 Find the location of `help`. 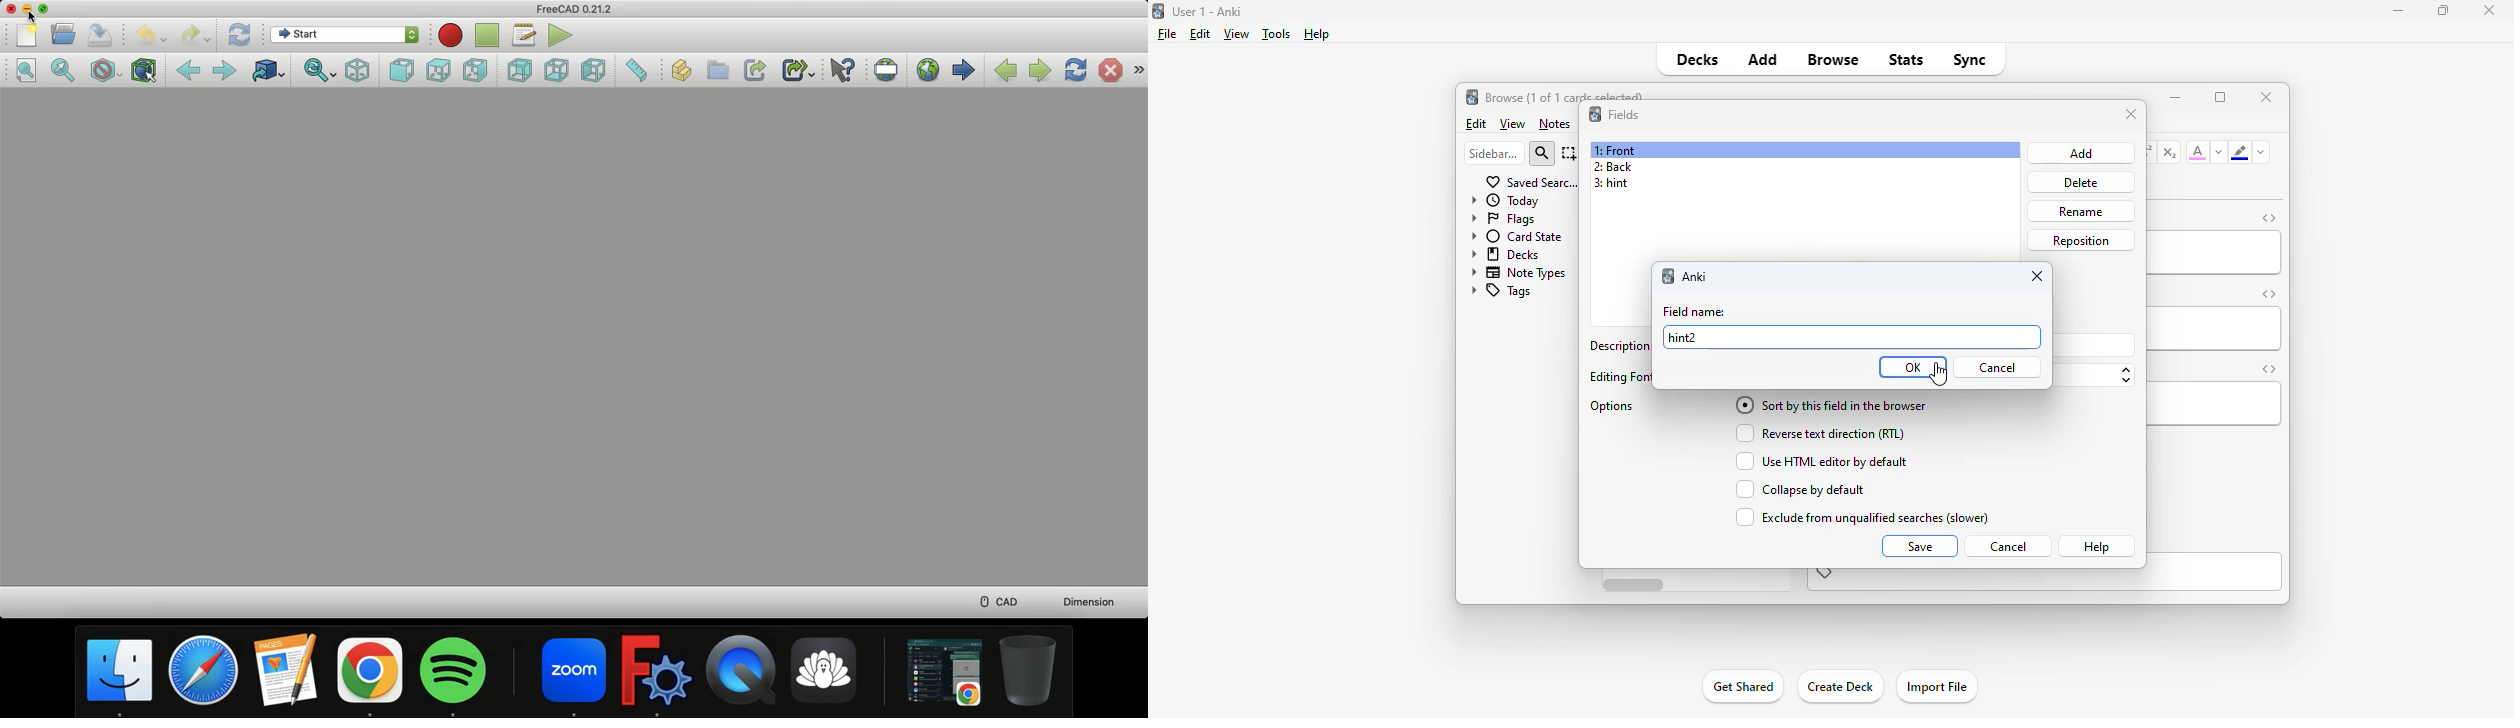

help is located at coordinates (1315, 34).